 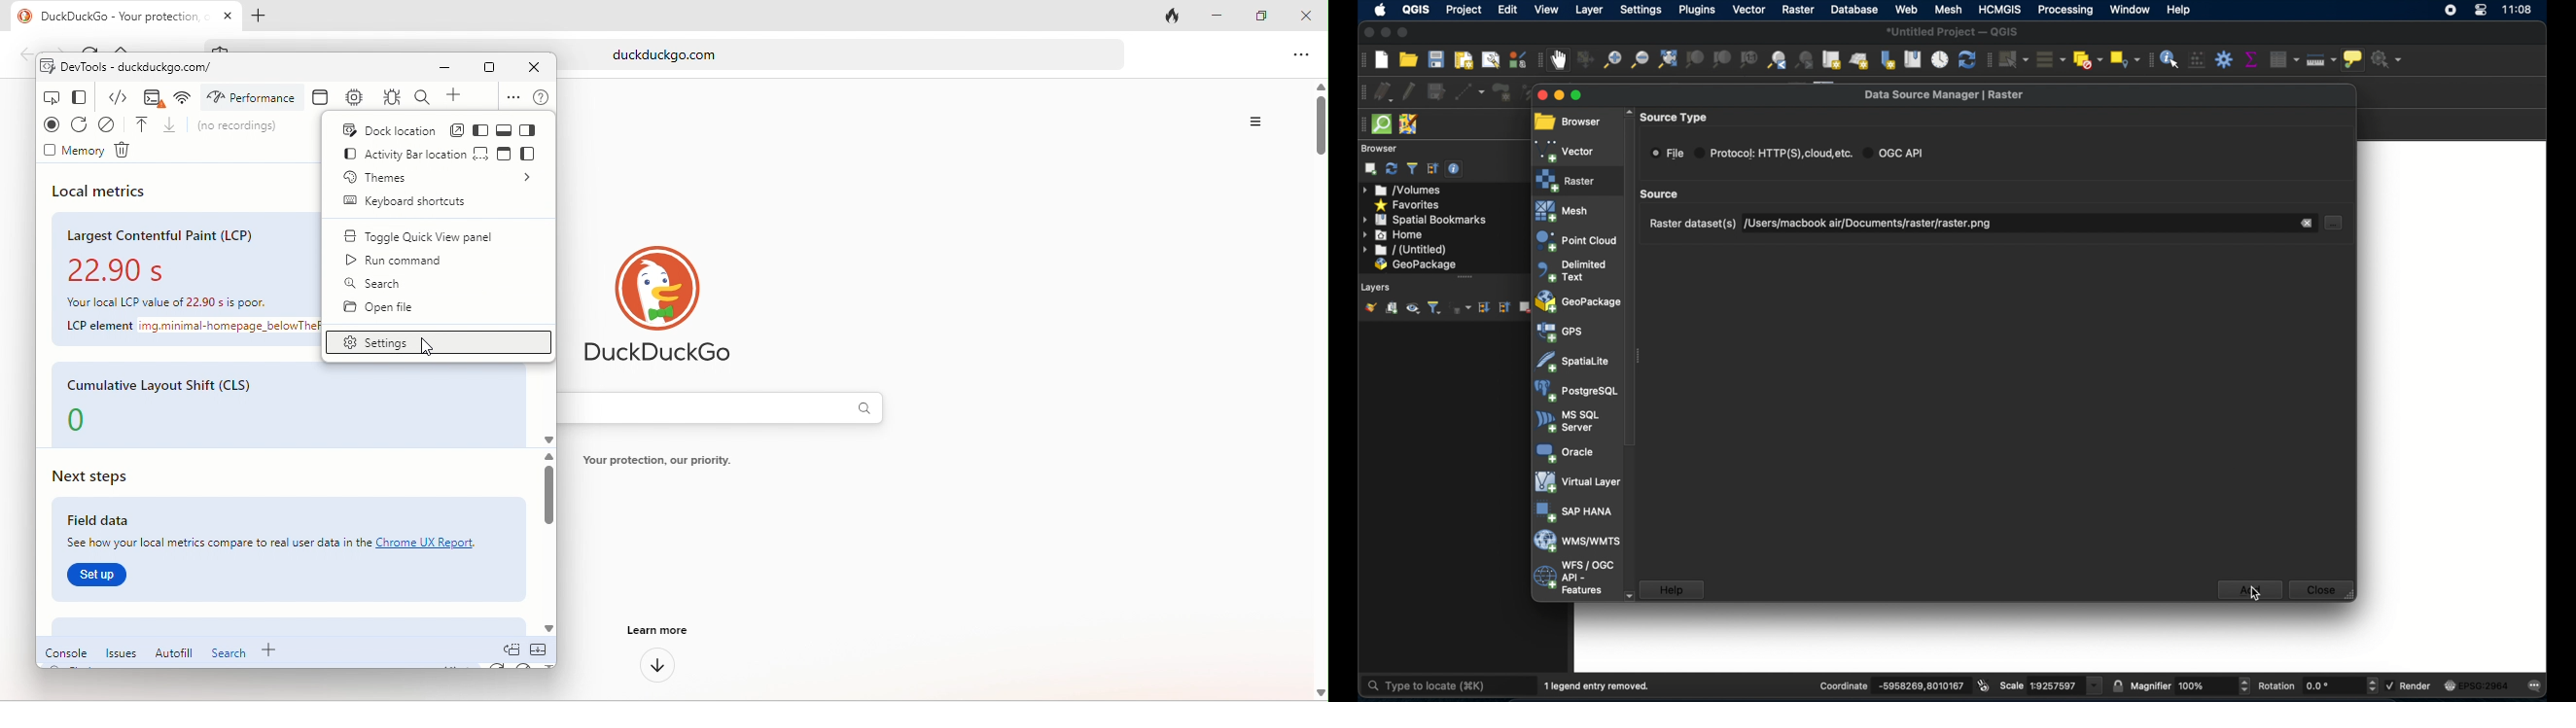 I want to click on drag handle, so click(x=1358, y=124).